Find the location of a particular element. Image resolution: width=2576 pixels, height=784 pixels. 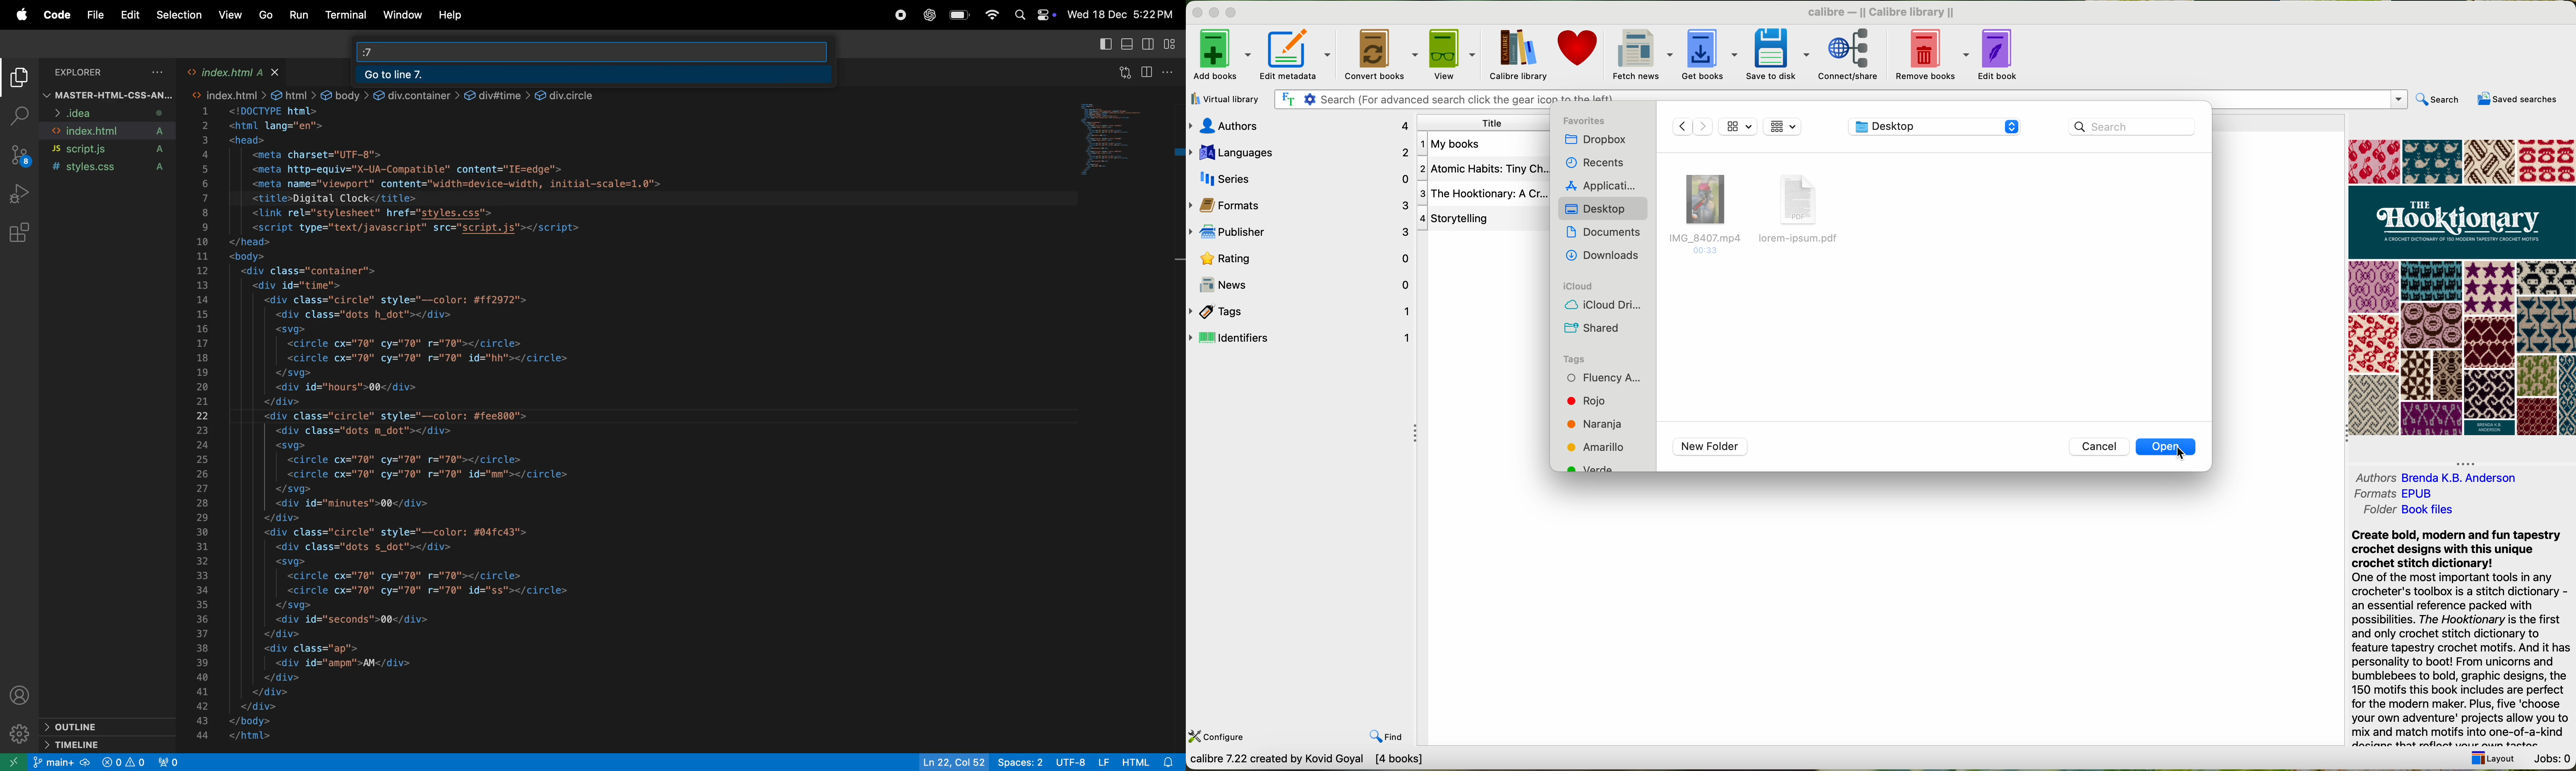

style.css is located at coordinates (111, 169).